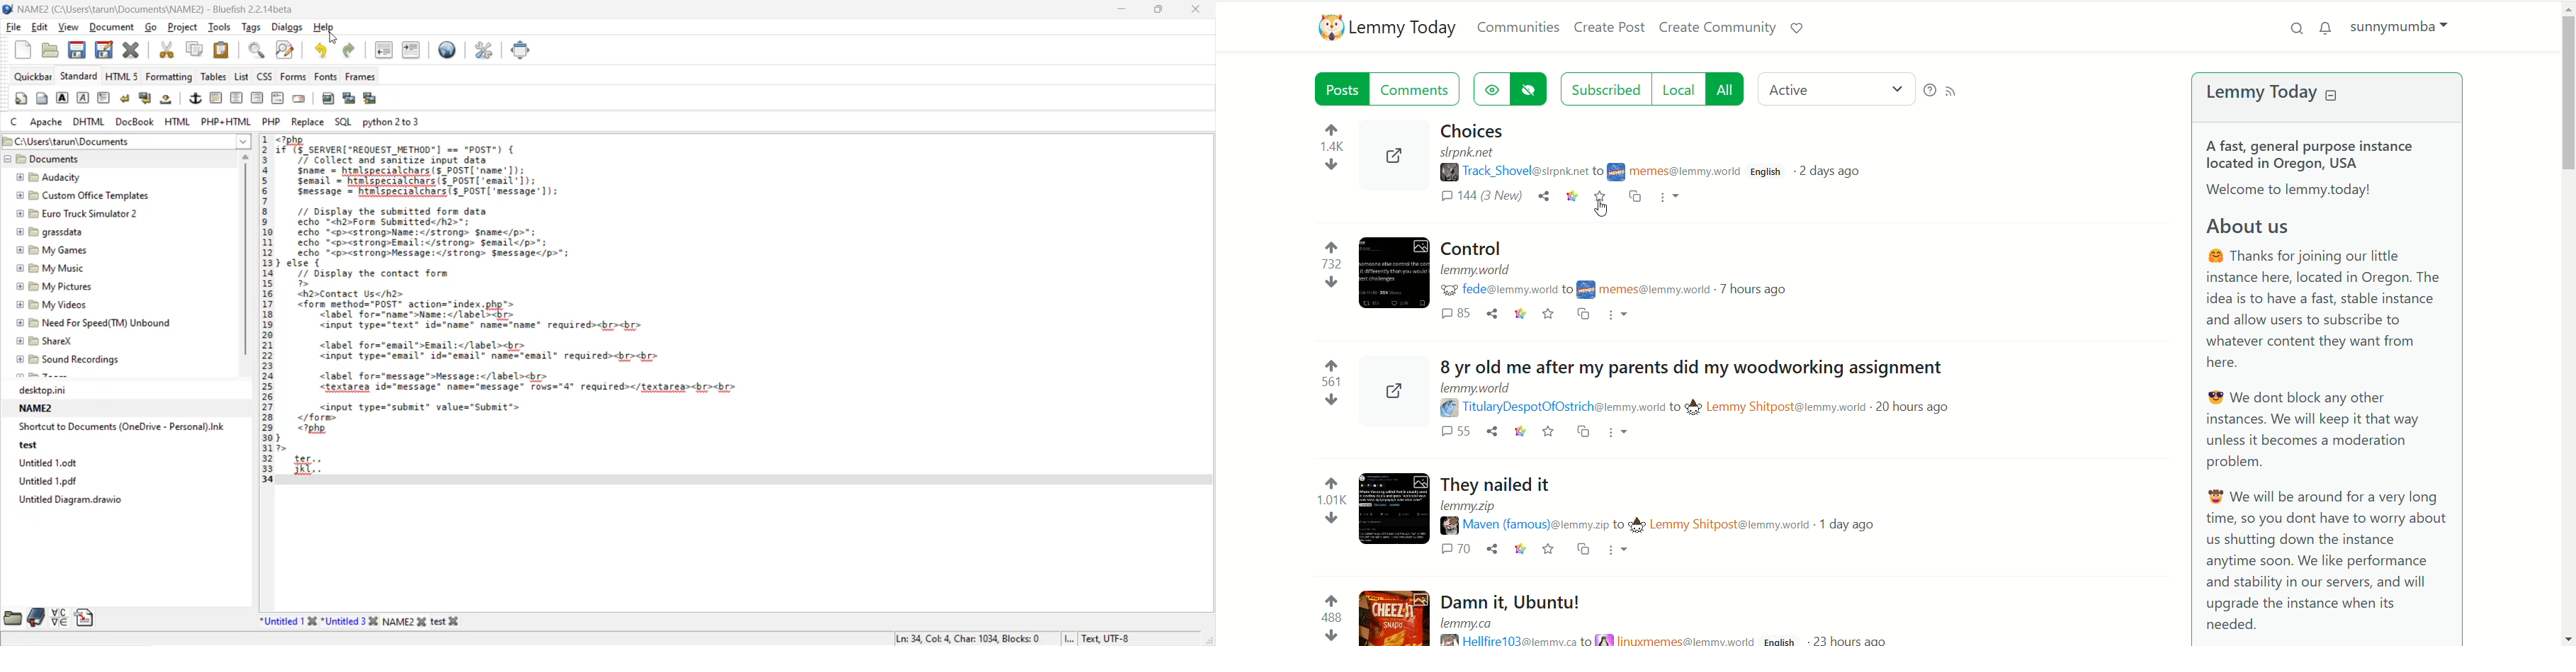 The height and width of the screenshot is (672, 2576). I want to click on Untitled 3, so click(351, 619).